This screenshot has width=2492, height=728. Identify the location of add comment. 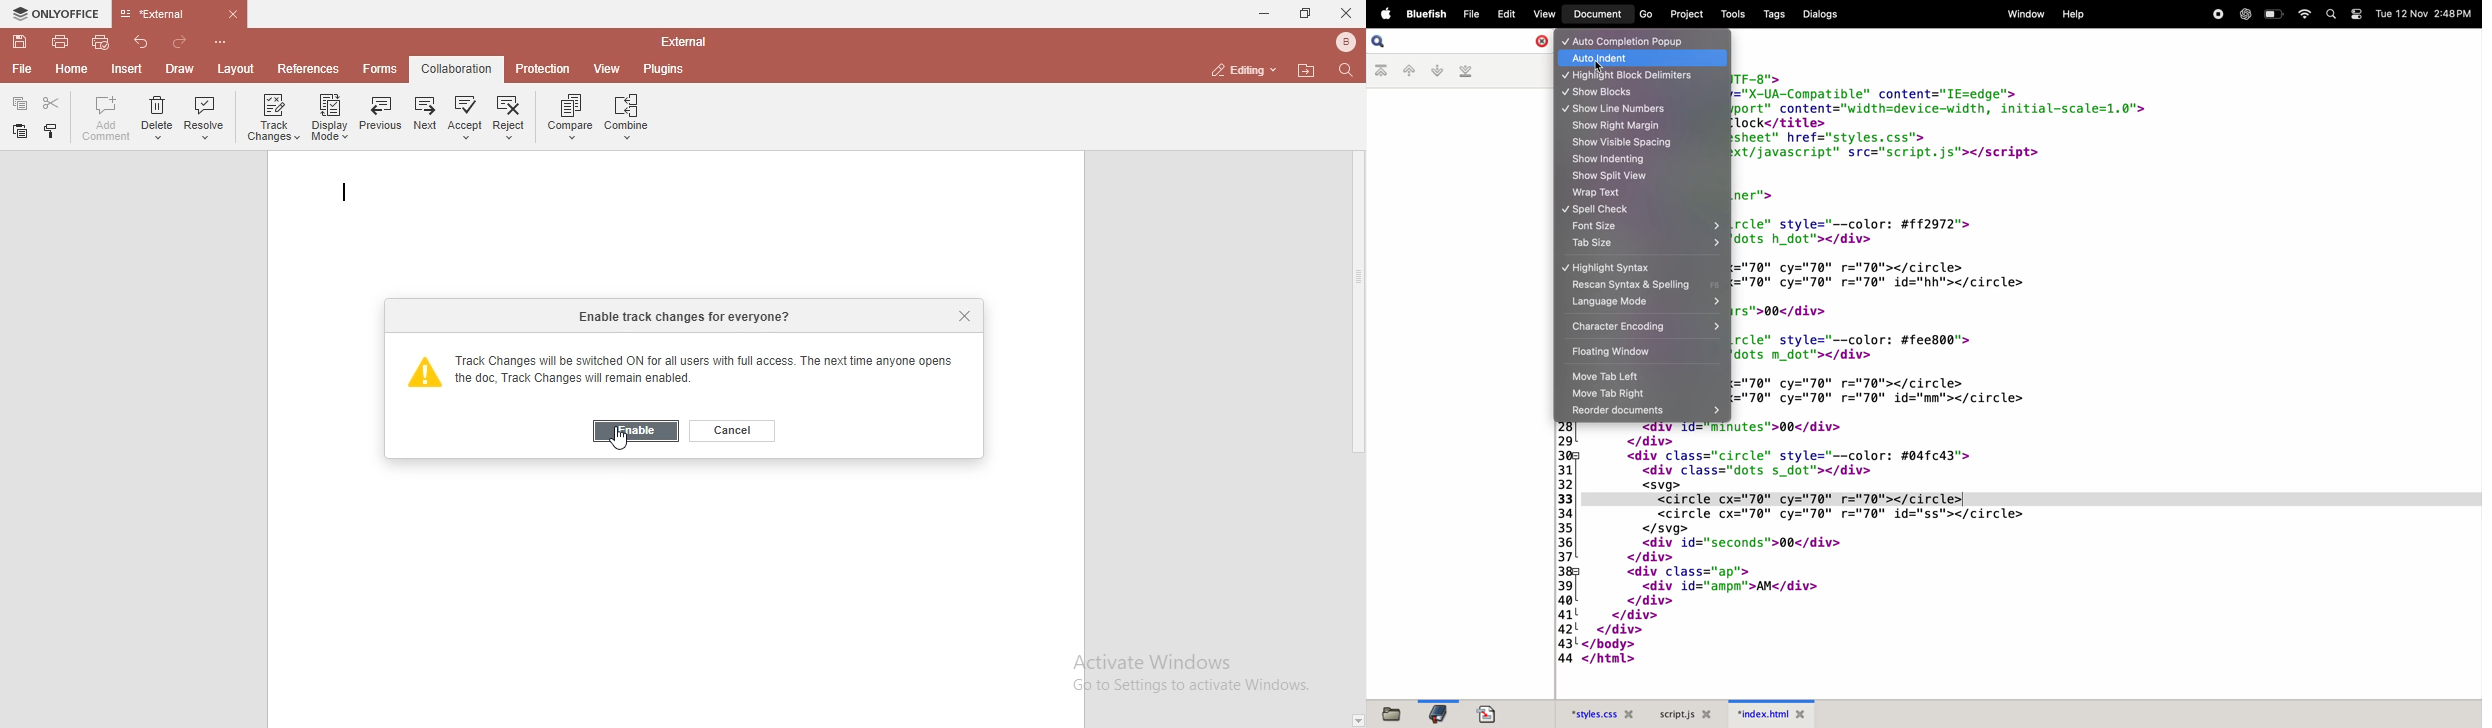
(103, 118).